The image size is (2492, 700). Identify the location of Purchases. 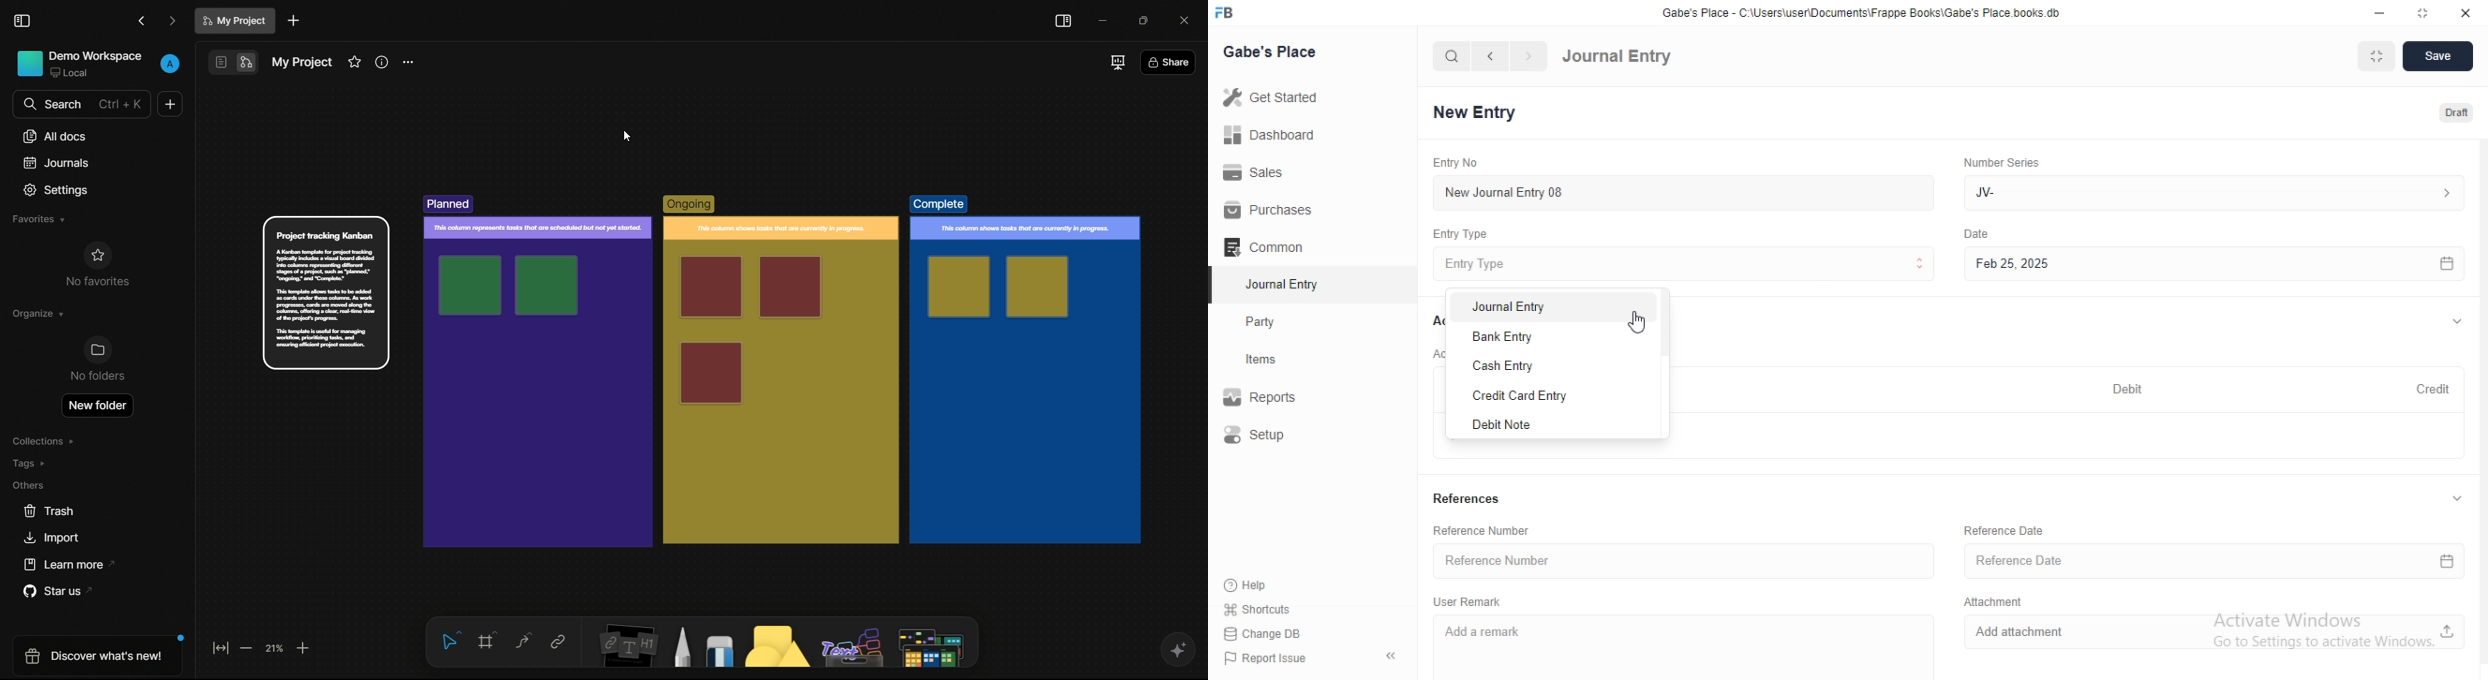
(1266, 210).